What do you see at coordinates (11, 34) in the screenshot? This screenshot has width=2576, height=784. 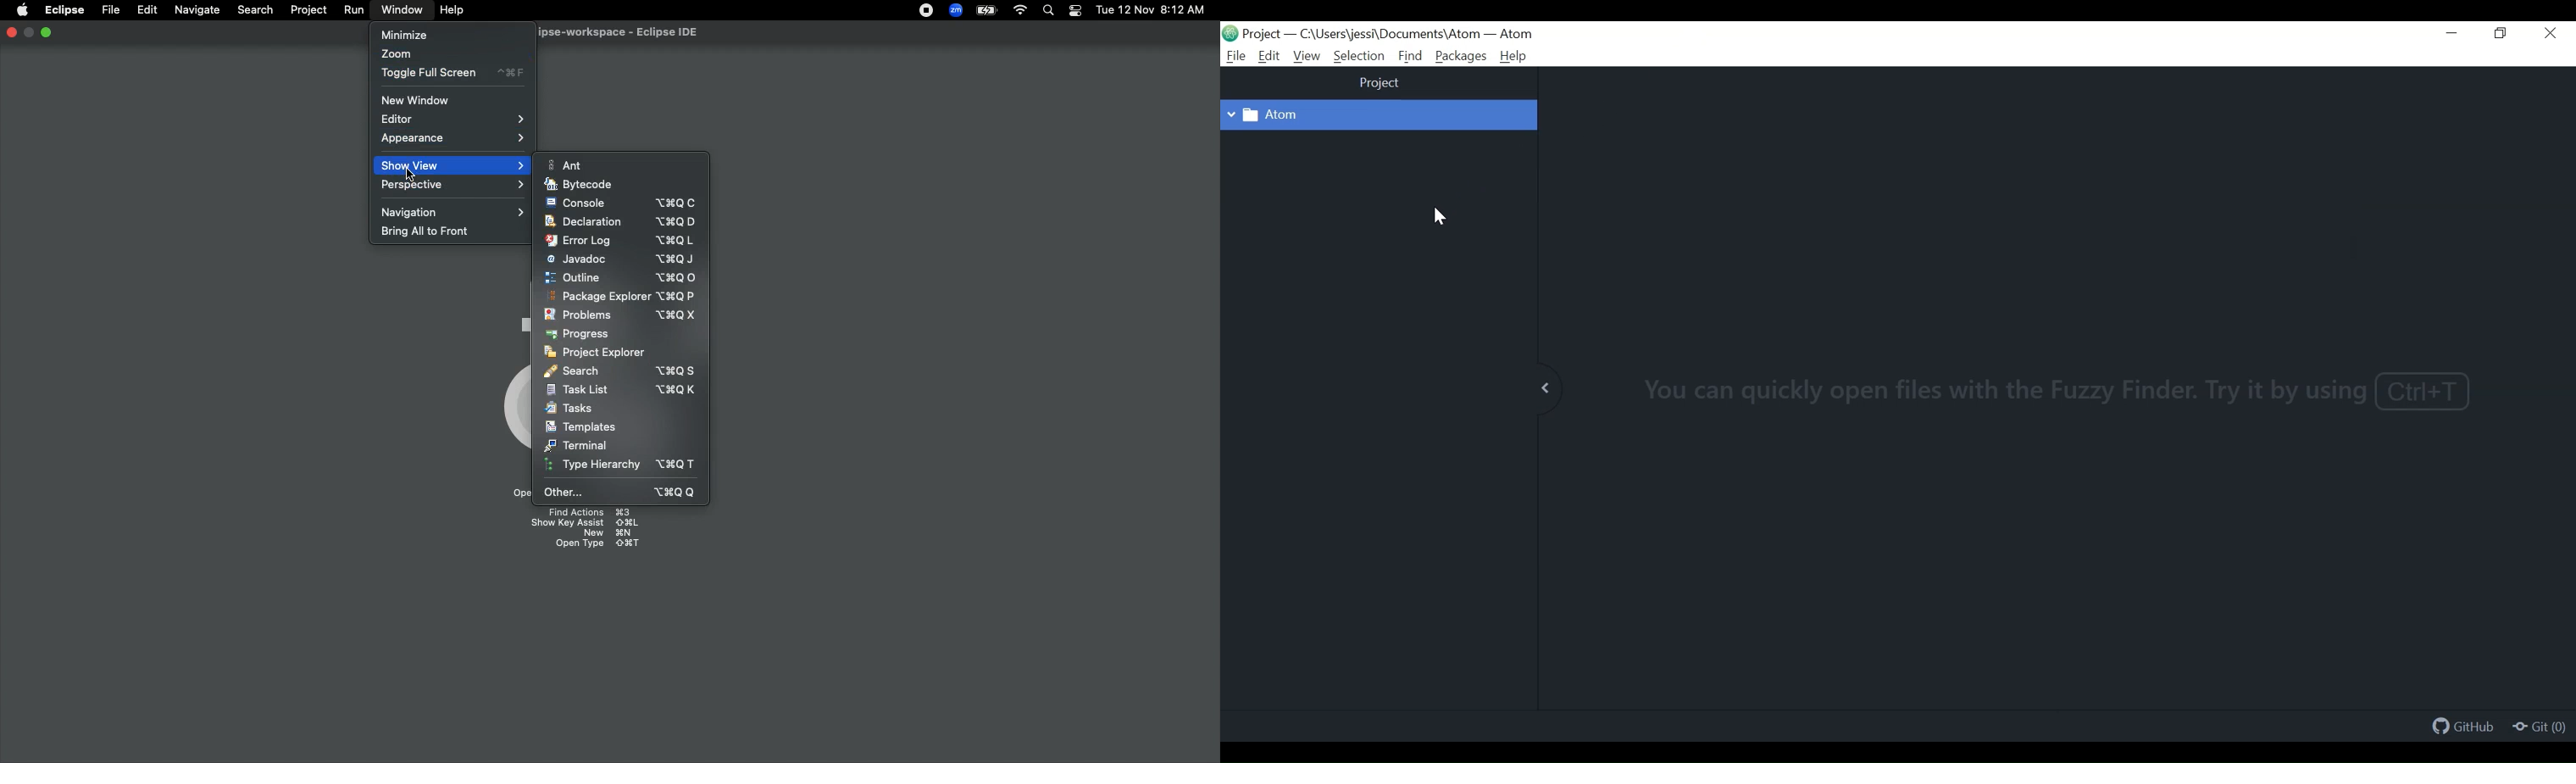 I see `close` at bounding box center [11, 34].